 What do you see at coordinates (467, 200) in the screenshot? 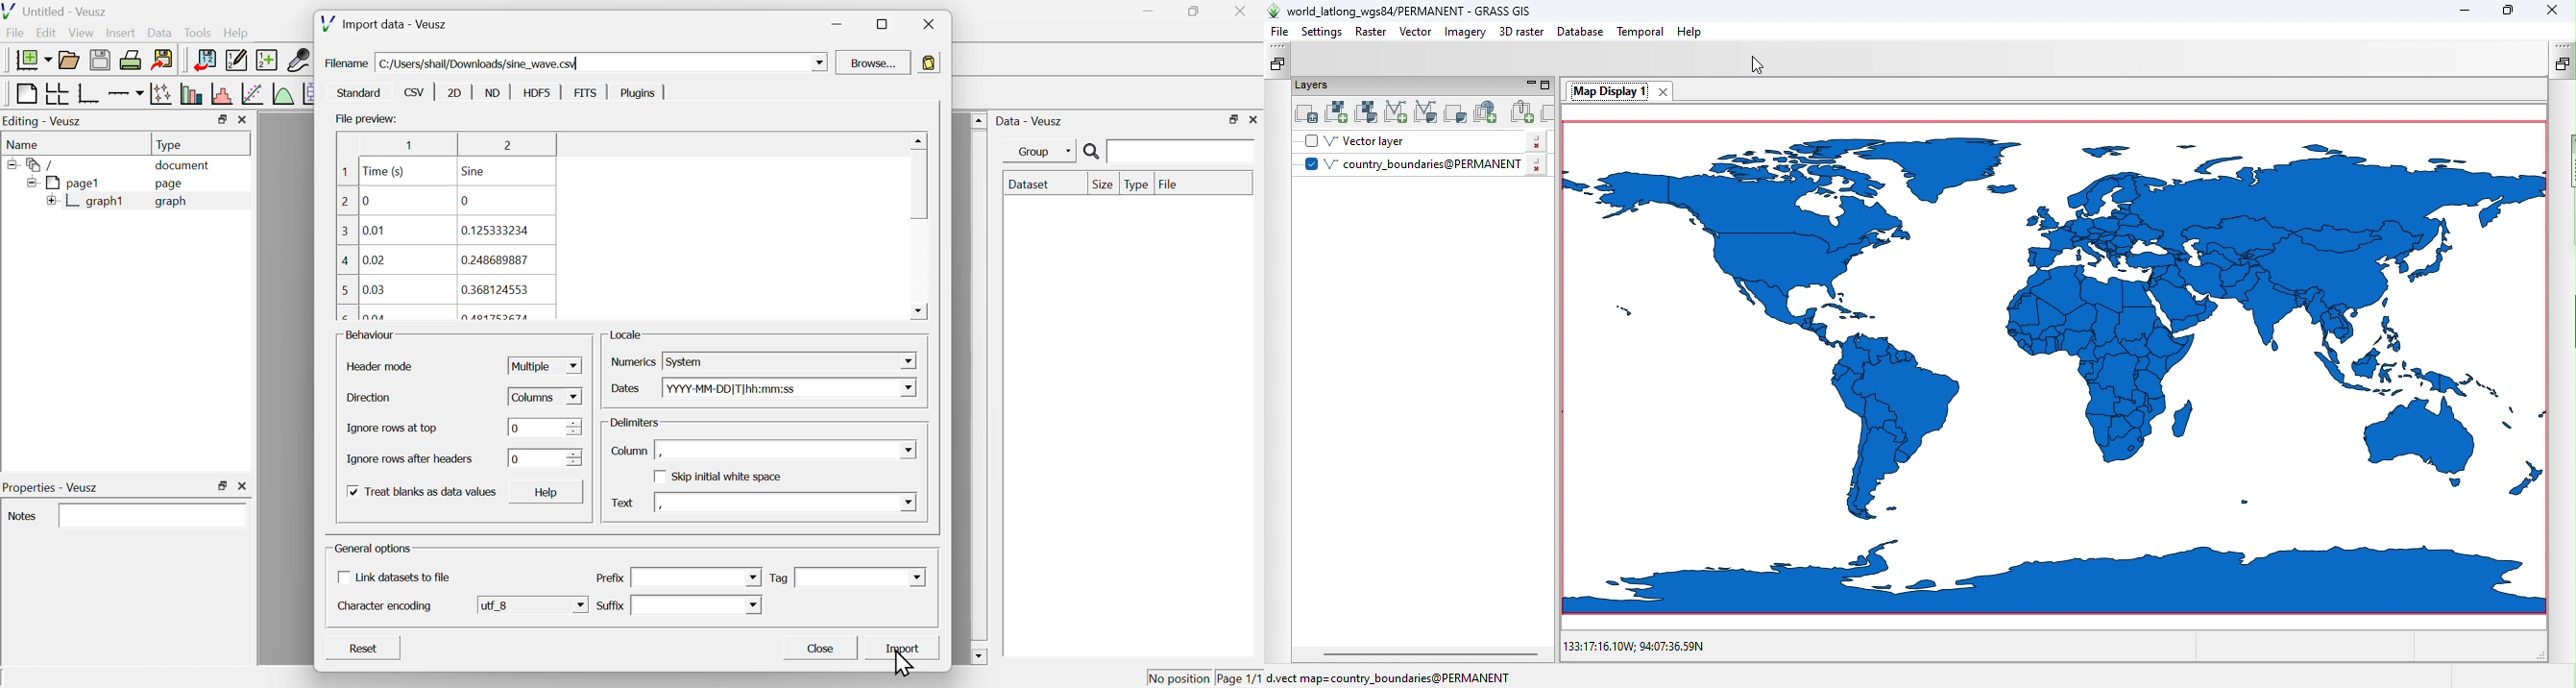
I see `0` at bounding box center [467, 200].